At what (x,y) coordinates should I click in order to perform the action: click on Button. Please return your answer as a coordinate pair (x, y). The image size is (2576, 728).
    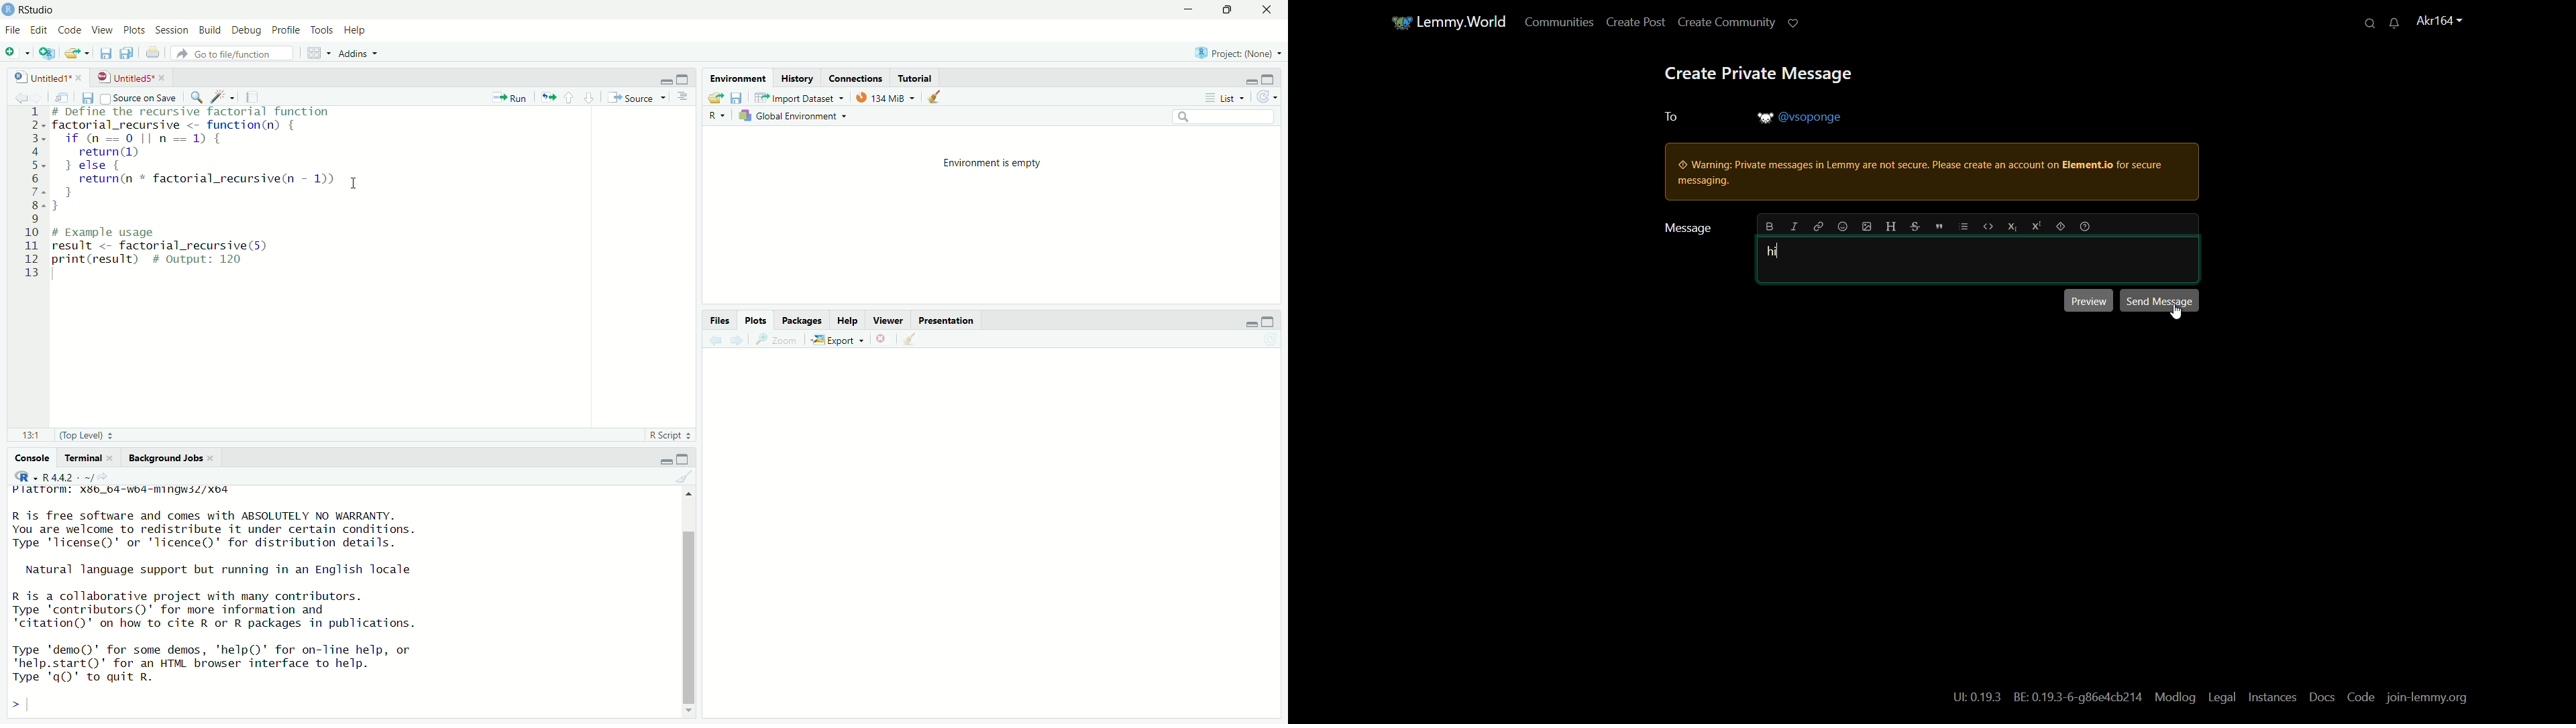
    Looking at the image, I should click on (883, 338).